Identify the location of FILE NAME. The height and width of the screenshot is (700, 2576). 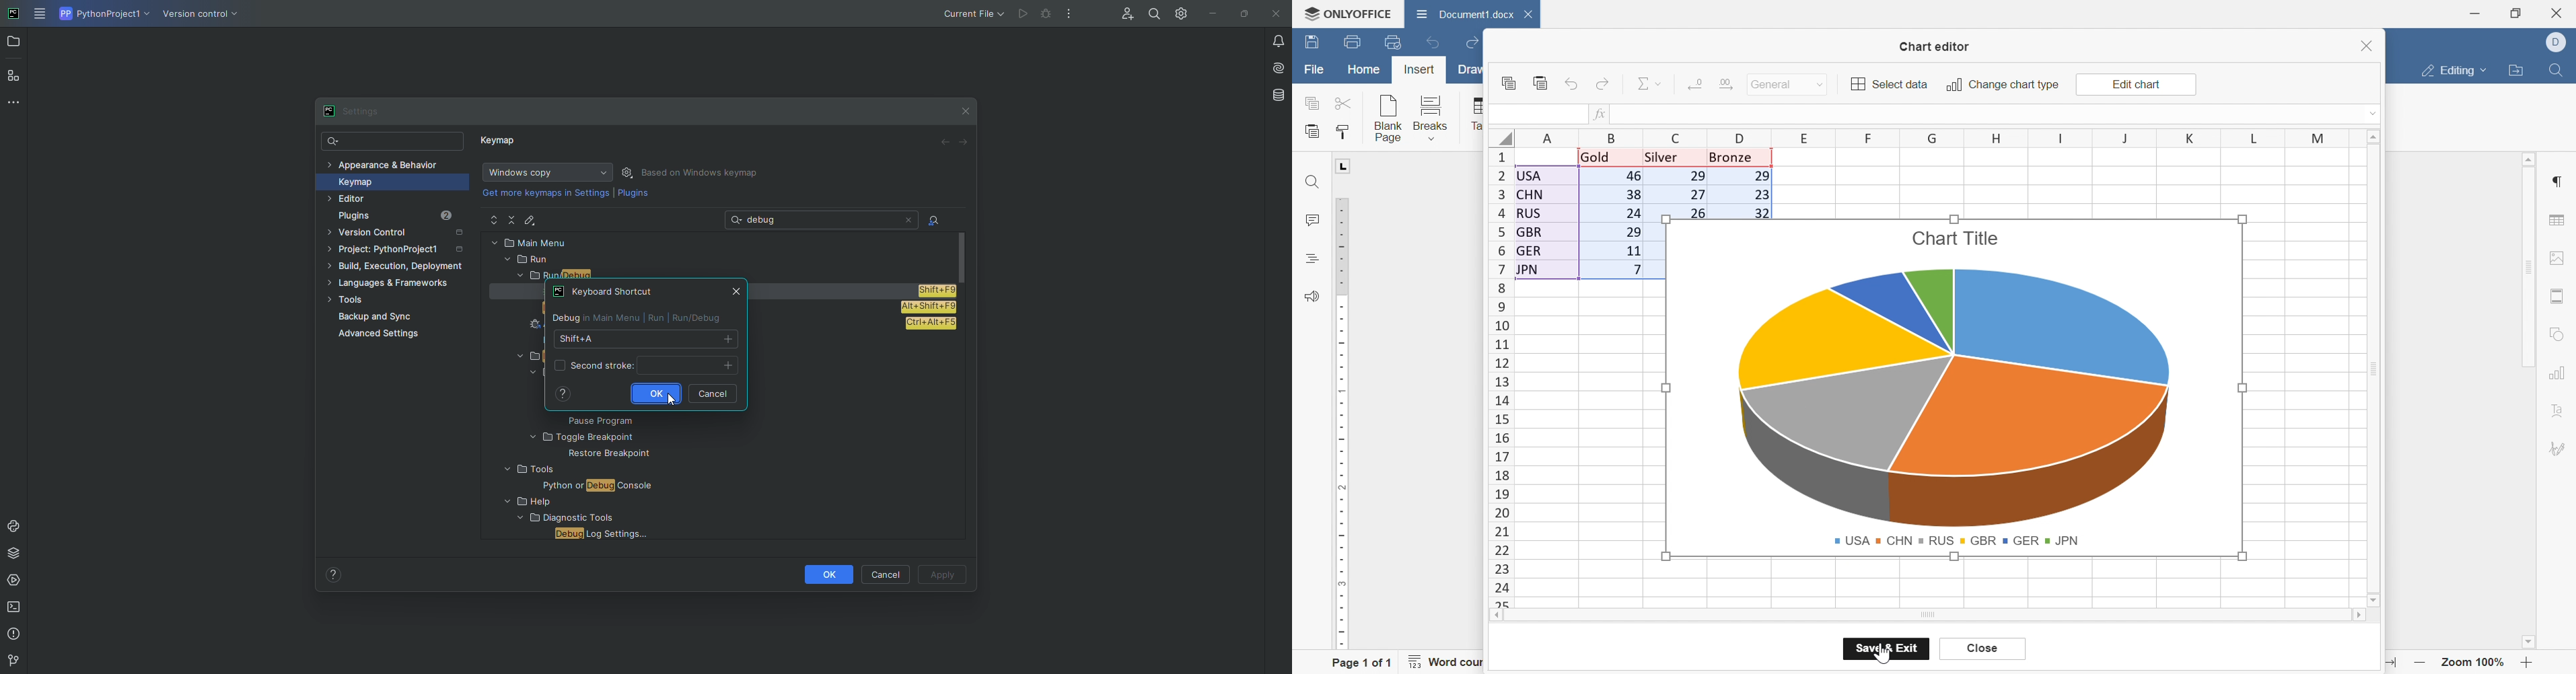
(574, 486).